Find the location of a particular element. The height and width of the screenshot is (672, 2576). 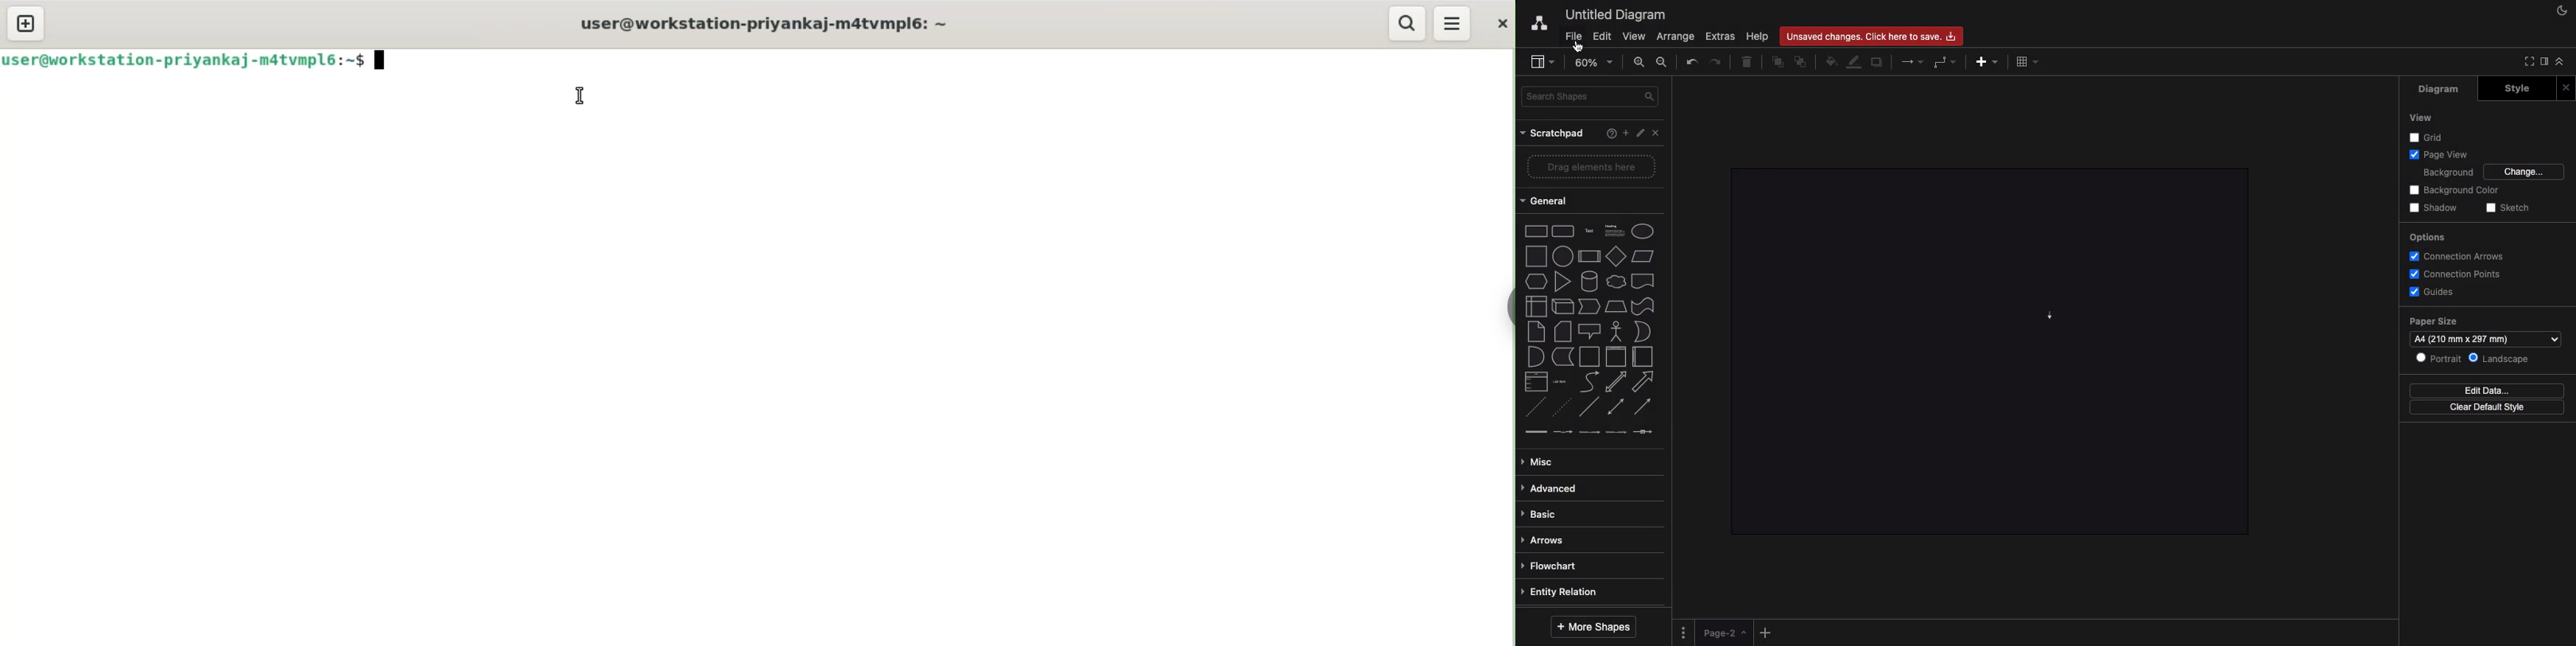

Portrait is located at coordinates (2438, 358).